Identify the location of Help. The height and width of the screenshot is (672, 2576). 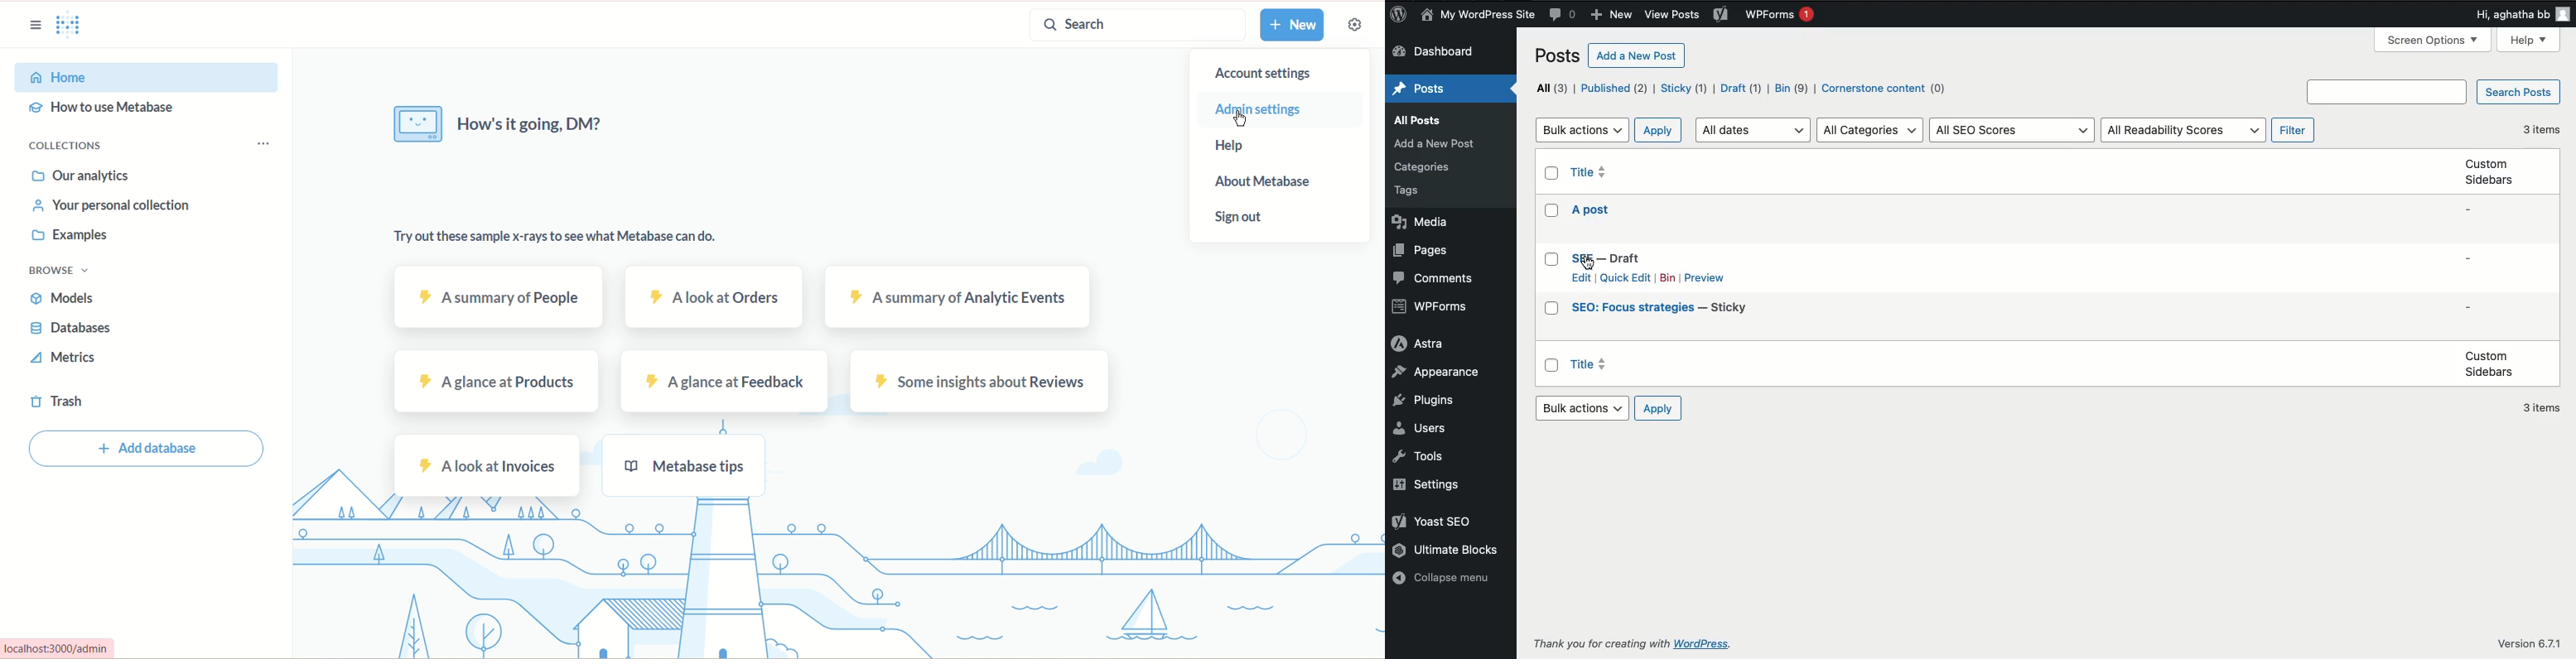
(2530, 40).